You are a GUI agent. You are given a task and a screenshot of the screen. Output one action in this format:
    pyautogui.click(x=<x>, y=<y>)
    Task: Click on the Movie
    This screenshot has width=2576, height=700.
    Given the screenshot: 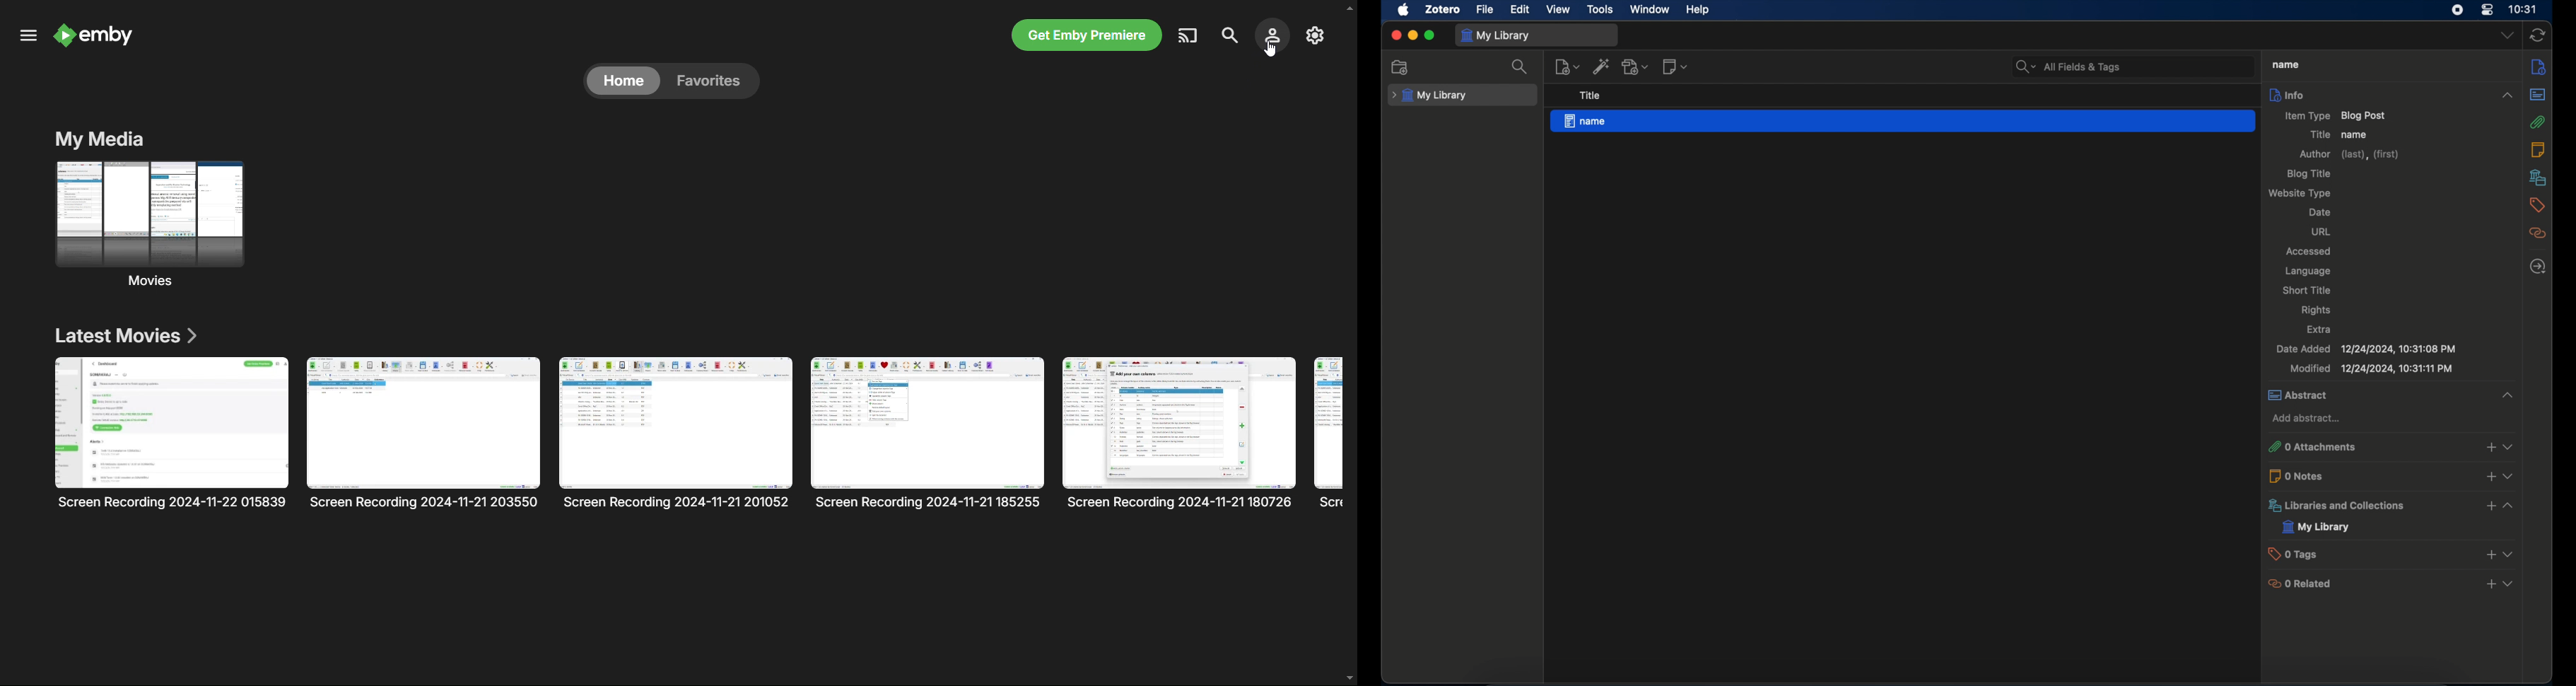 What is the action you would take?
    pyautogui.click(x=927, y=432)
    